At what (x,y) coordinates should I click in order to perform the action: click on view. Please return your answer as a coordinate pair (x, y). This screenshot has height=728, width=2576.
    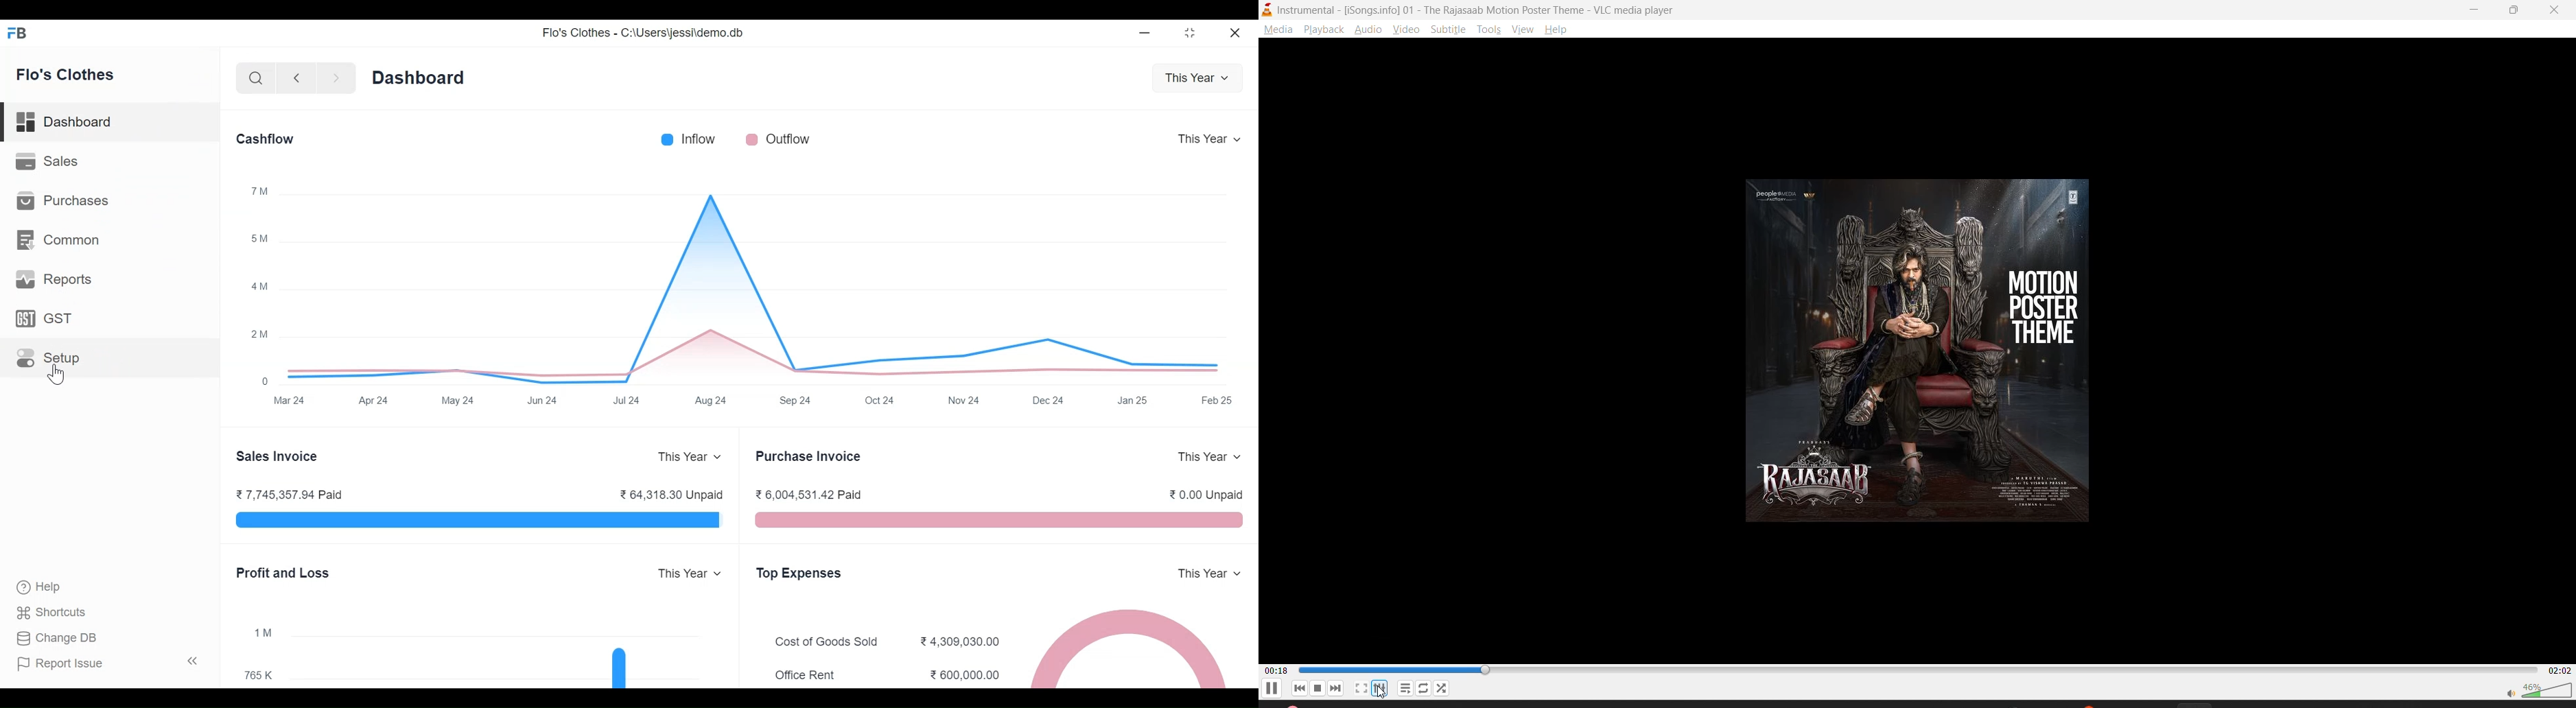
    Looking at the image, I should click on (1523, 31).